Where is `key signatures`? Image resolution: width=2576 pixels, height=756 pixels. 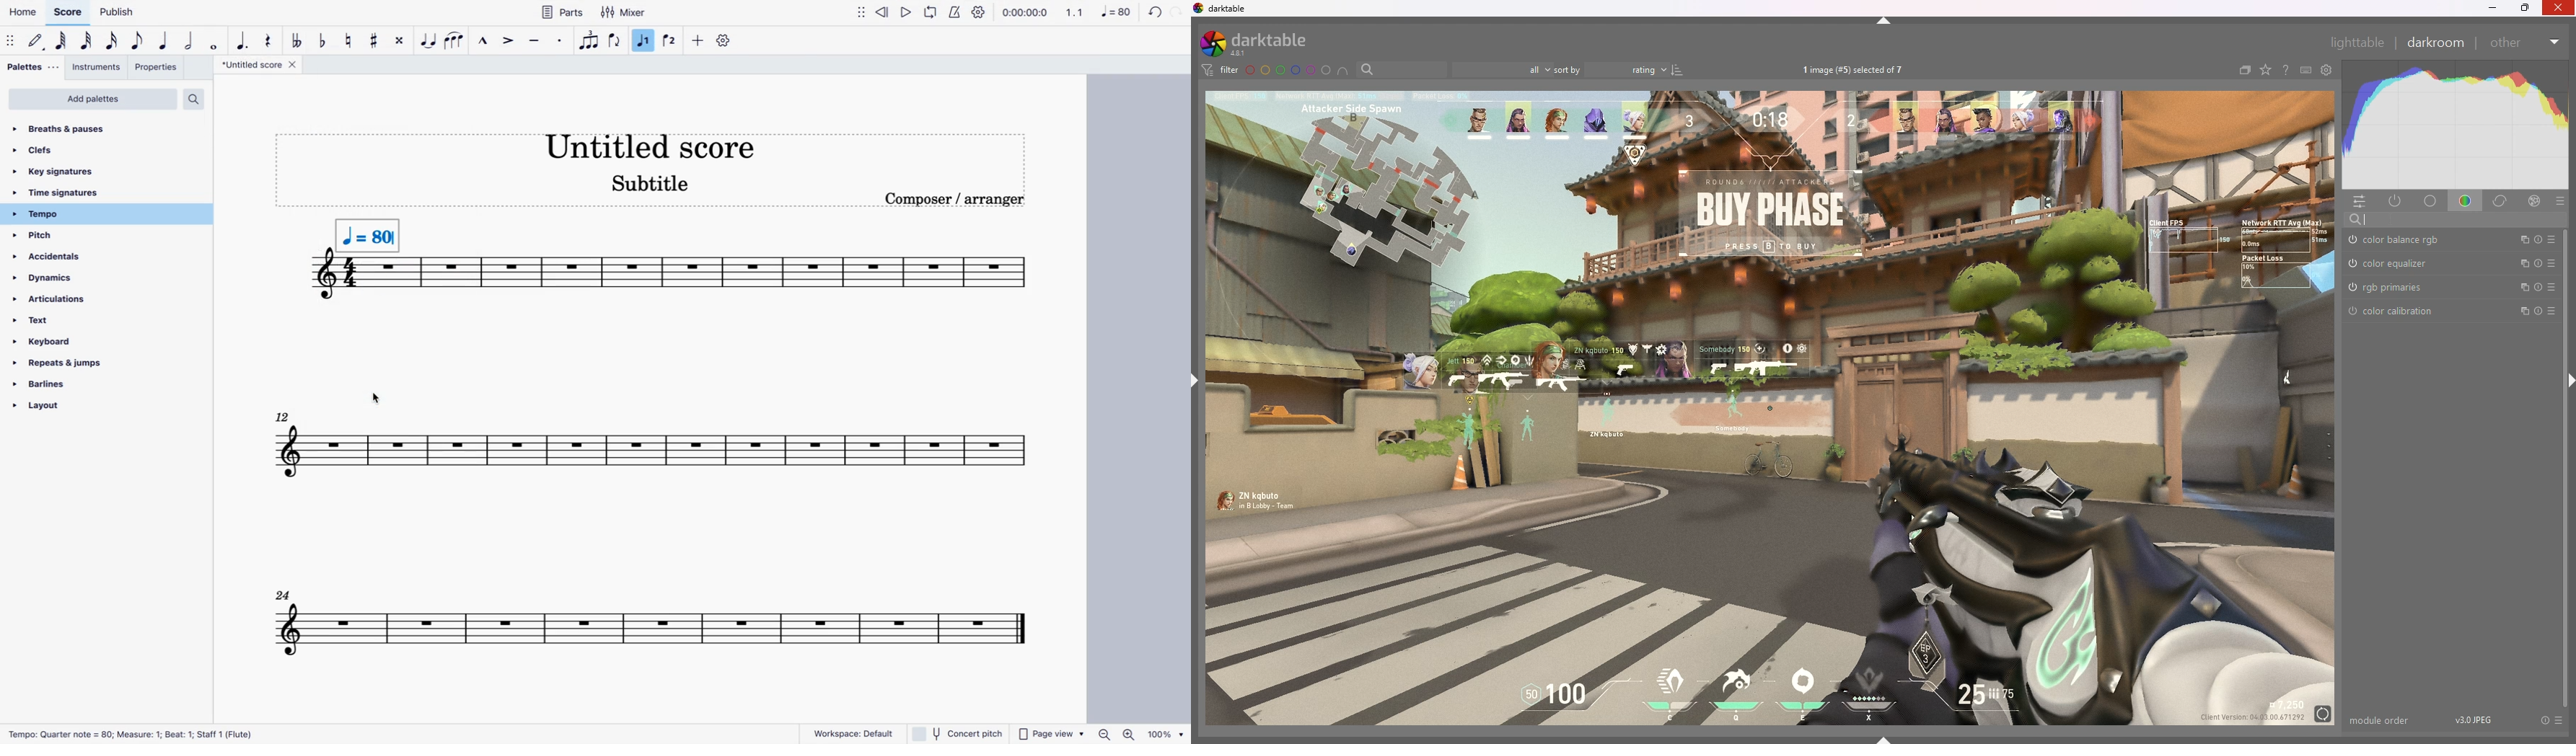 key signatures is located at coordinates (94, 173).